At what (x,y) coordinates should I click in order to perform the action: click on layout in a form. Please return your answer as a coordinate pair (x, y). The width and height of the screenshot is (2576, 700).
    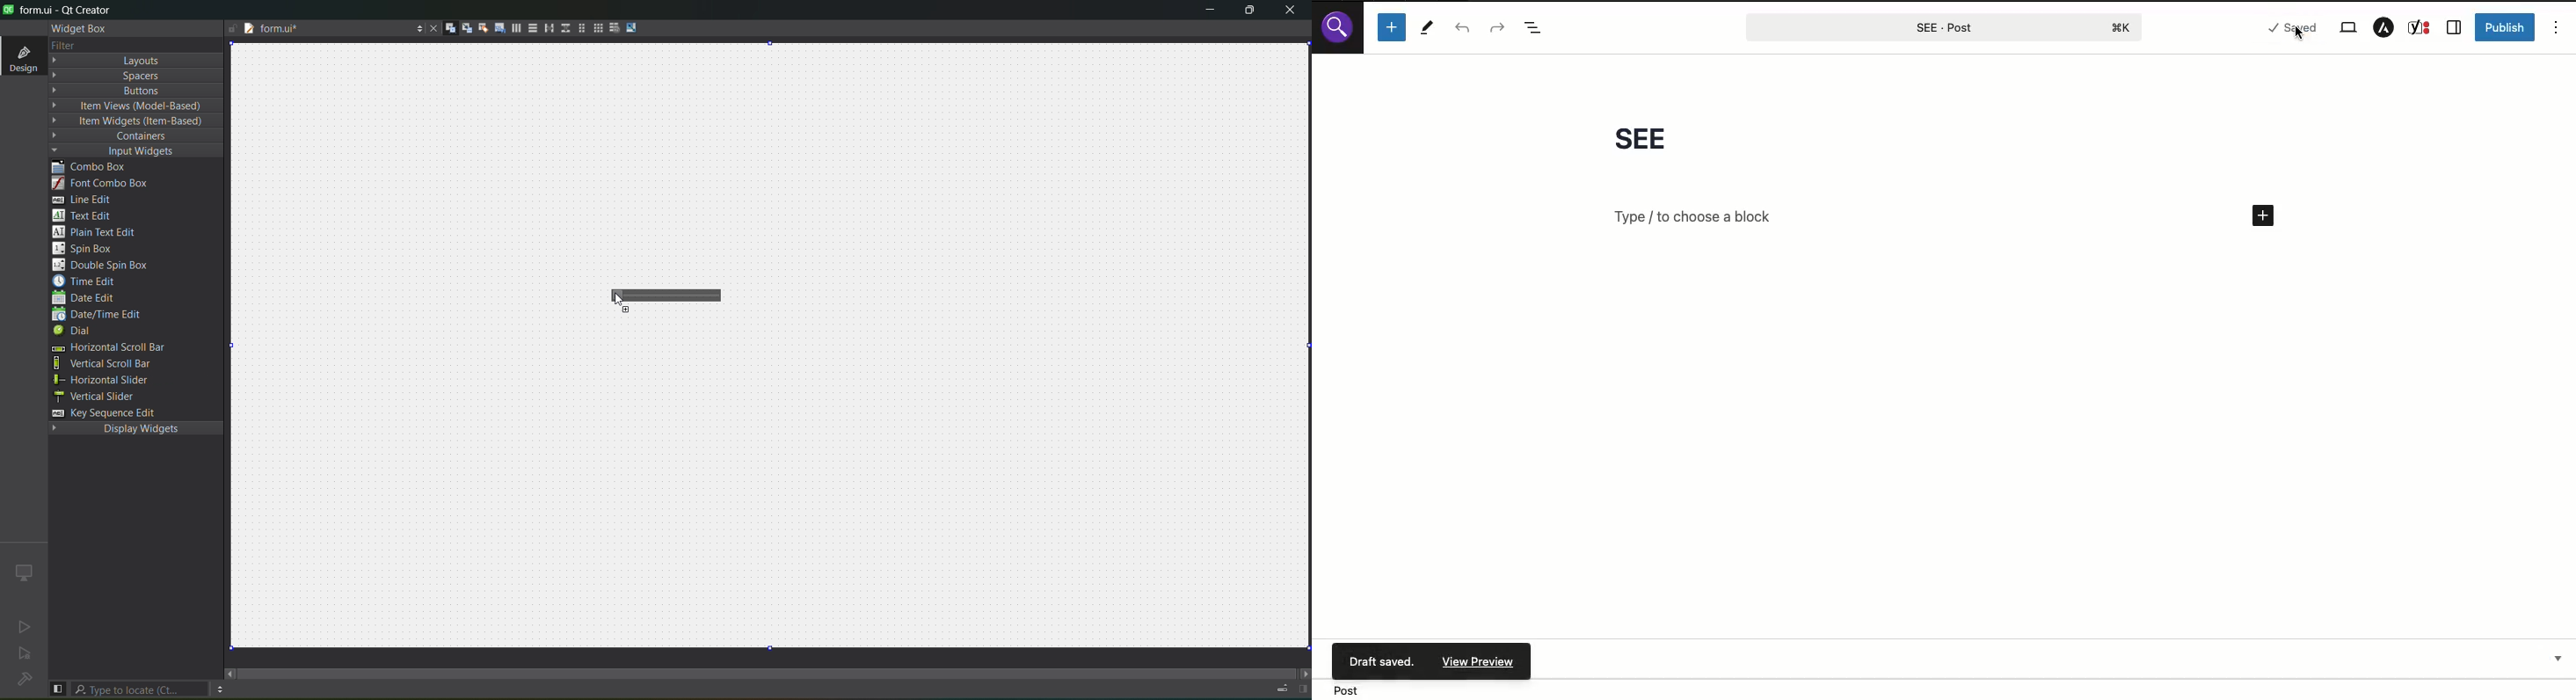
    Looking at the image, I should click on (583, 29).